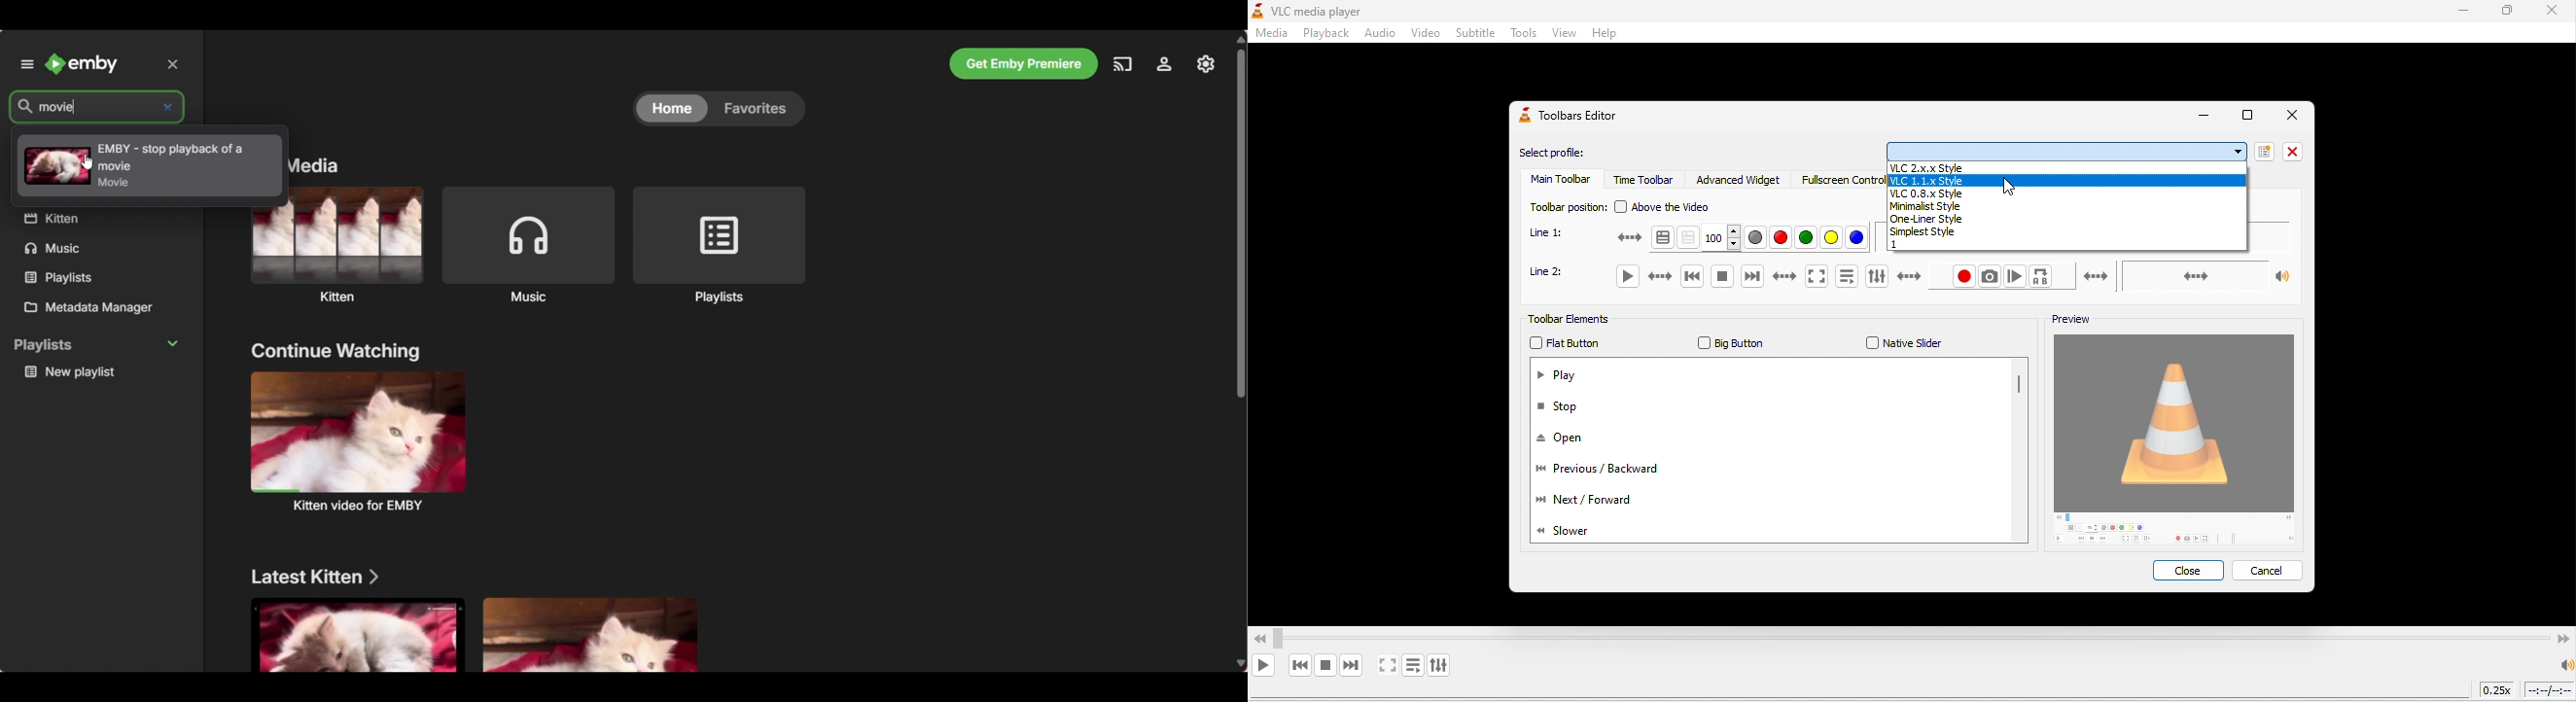 The image size is (2576, 728). What do you see at coordinates (2270, 570) in the screenshot?
I see `cancel` at bounding box center [2270, 570].